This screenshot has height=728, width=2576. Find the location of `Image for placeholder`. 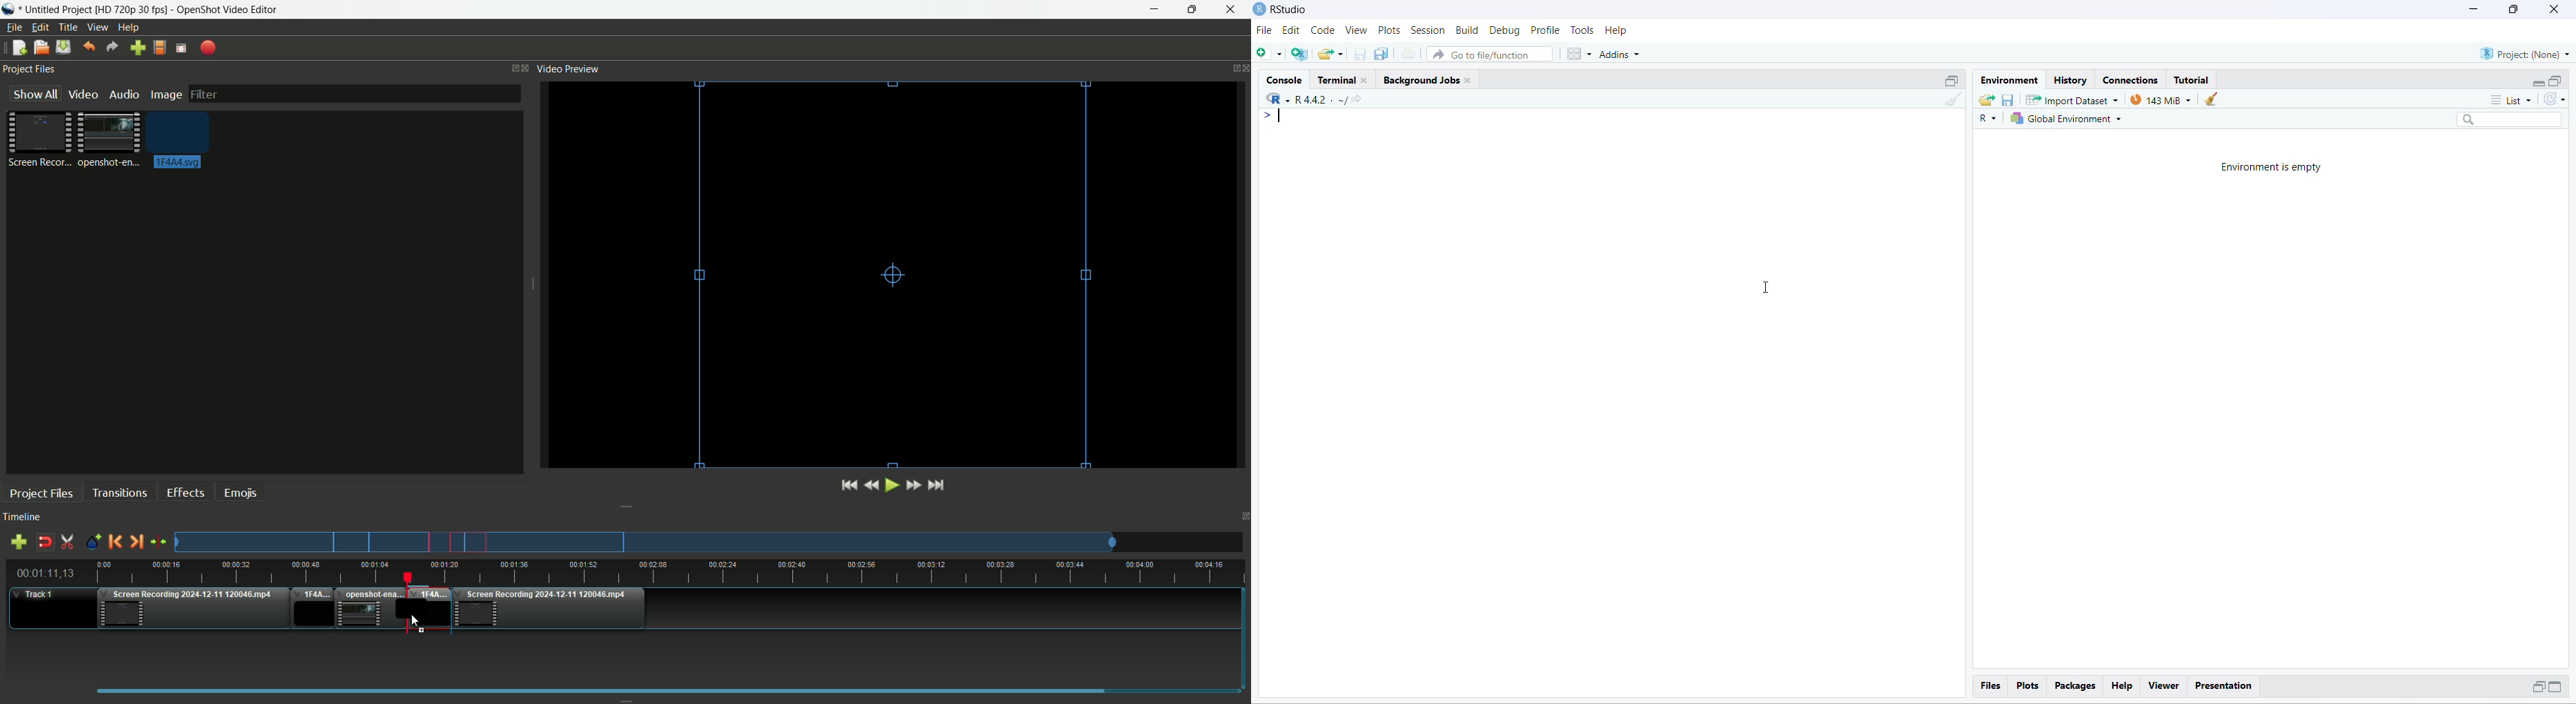

Image for placeholder is located at coordinates (181, 139).